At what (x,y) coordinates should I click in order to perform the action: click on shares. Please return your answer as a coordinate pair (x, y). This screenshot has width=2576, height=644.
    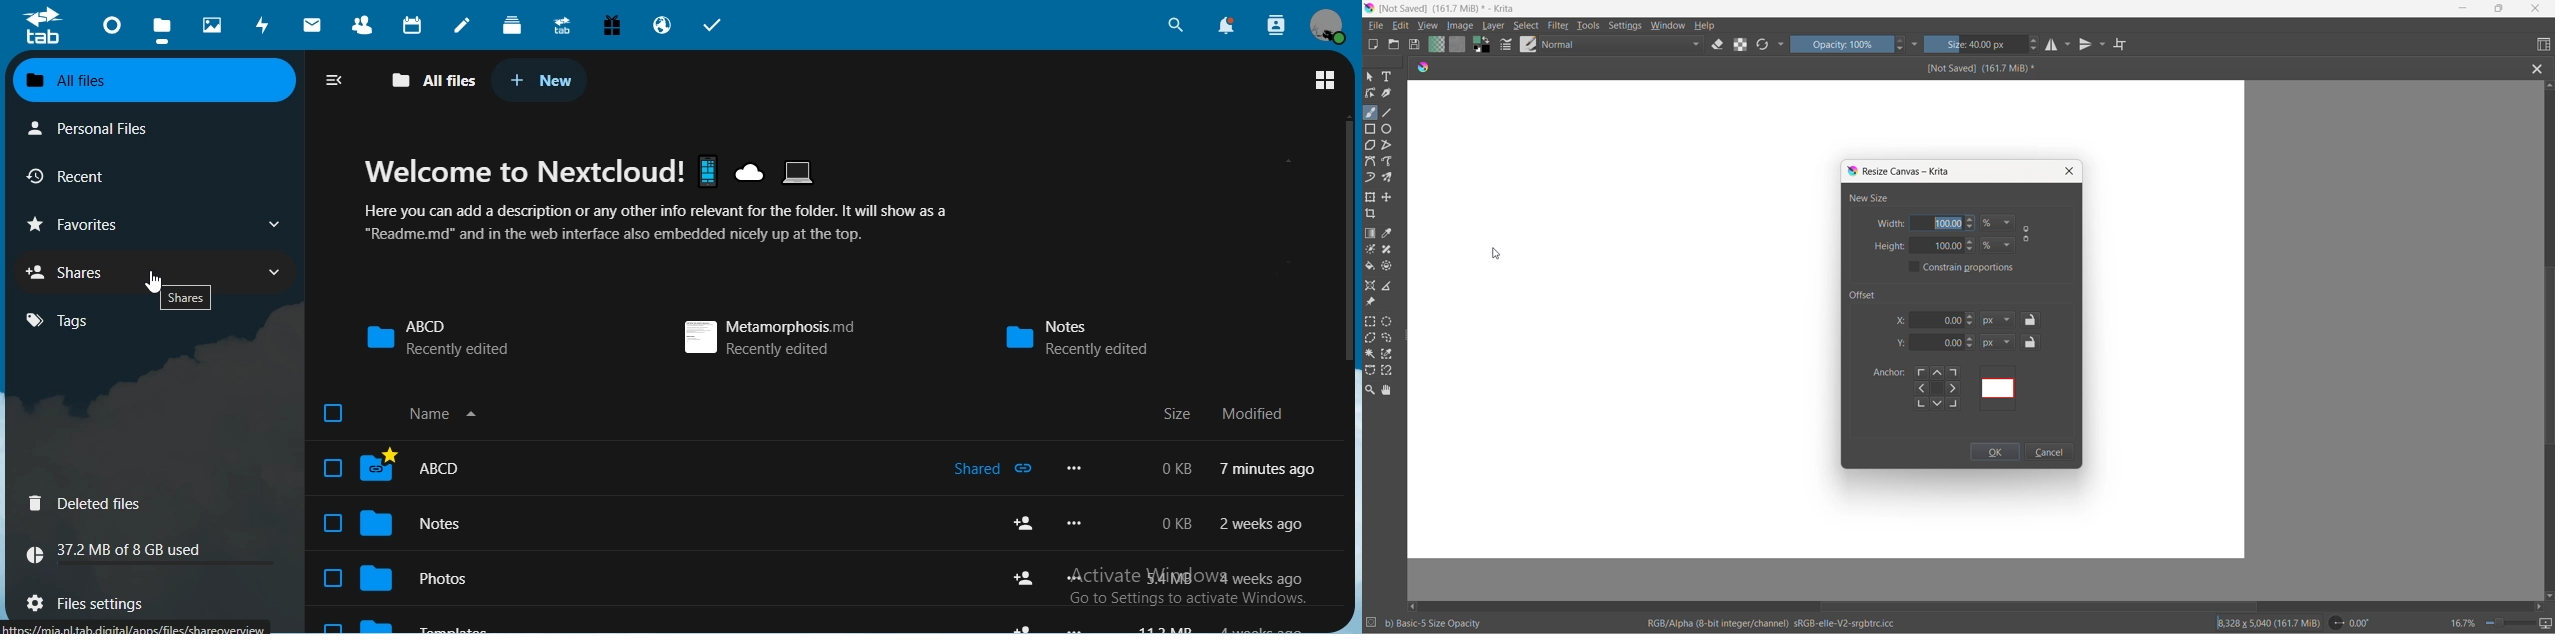
    Looking at the image, I should click on (187, 298).